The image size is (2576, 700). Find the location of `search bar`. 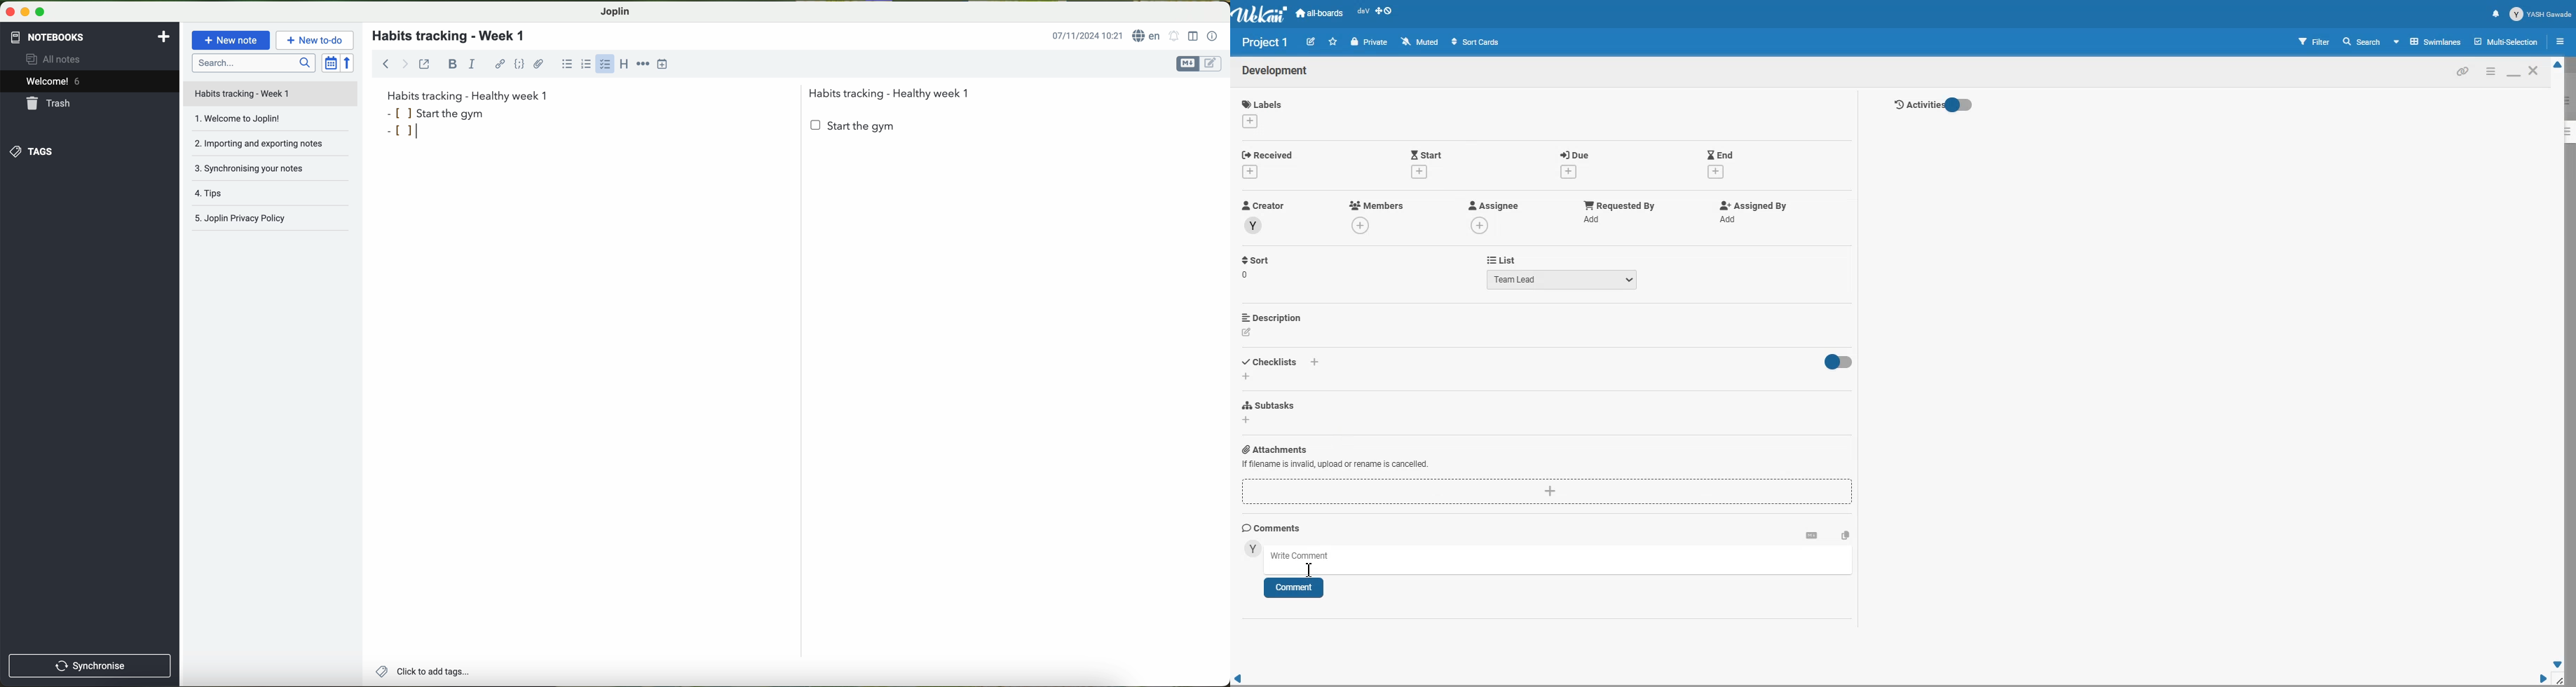

search bar is located at coordinates (253, 63).